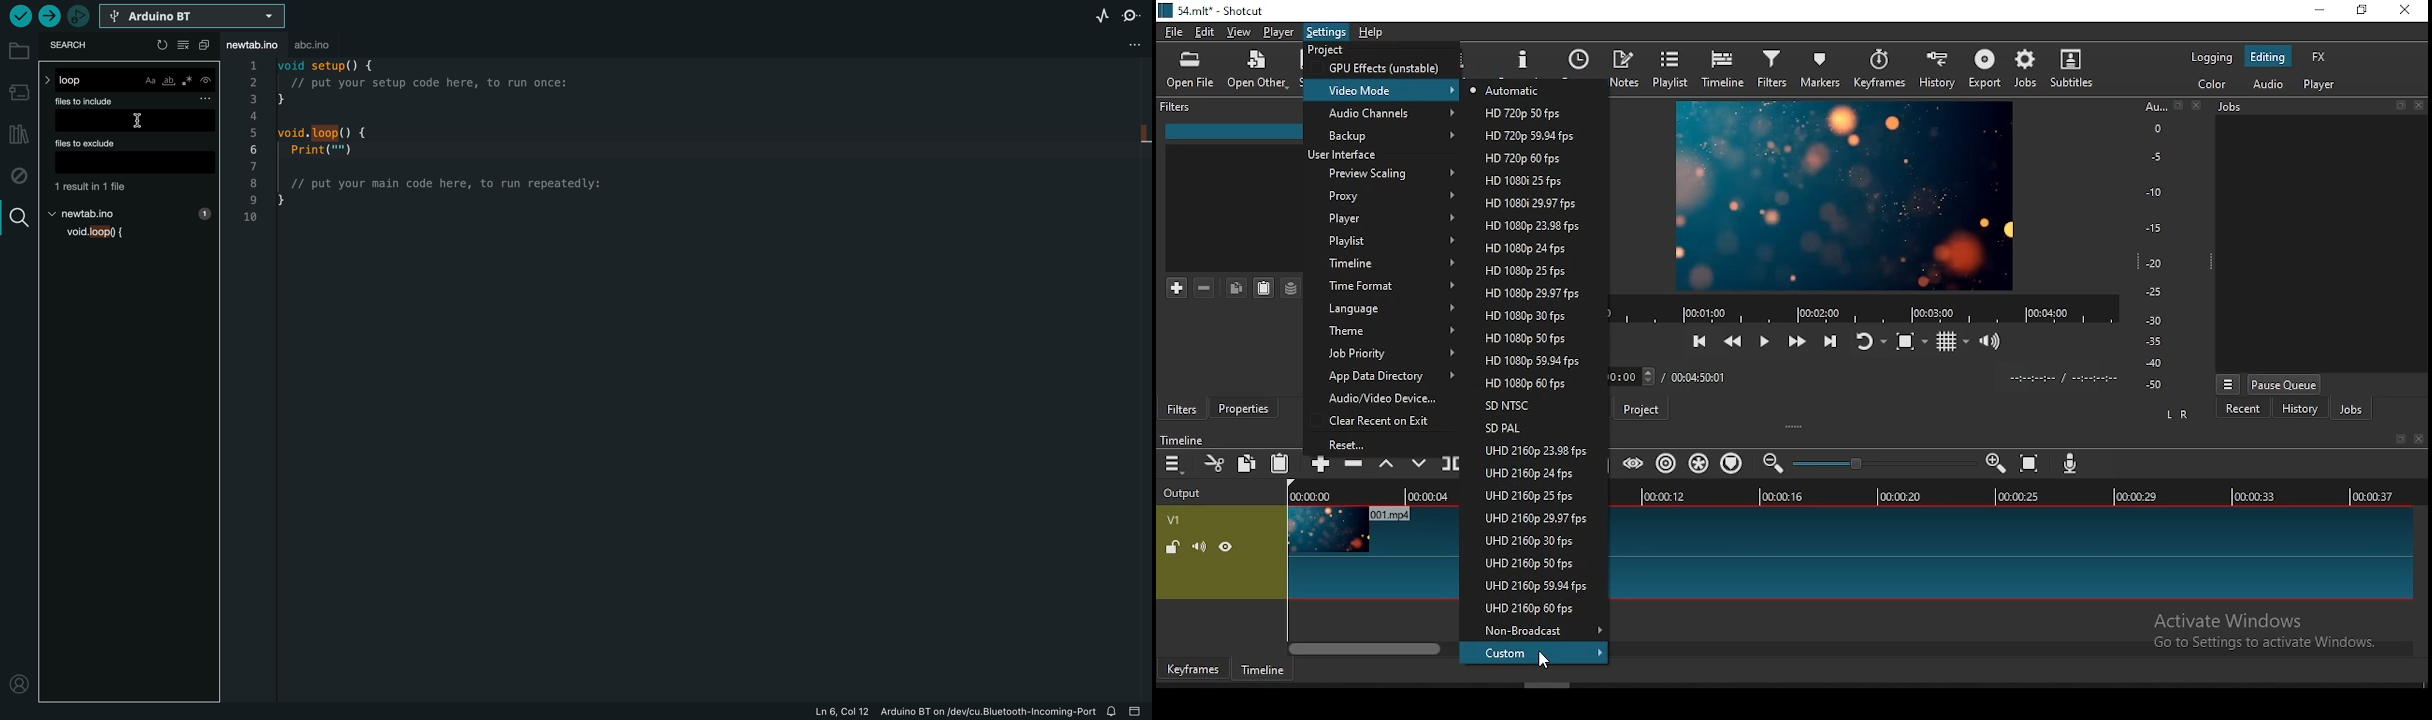 The width and height of the screenshot is (2436, 728). What do you see at coordinates (1535, 630) in the screenshot?
I see `resolution option` at bounding box center [1535, 630].